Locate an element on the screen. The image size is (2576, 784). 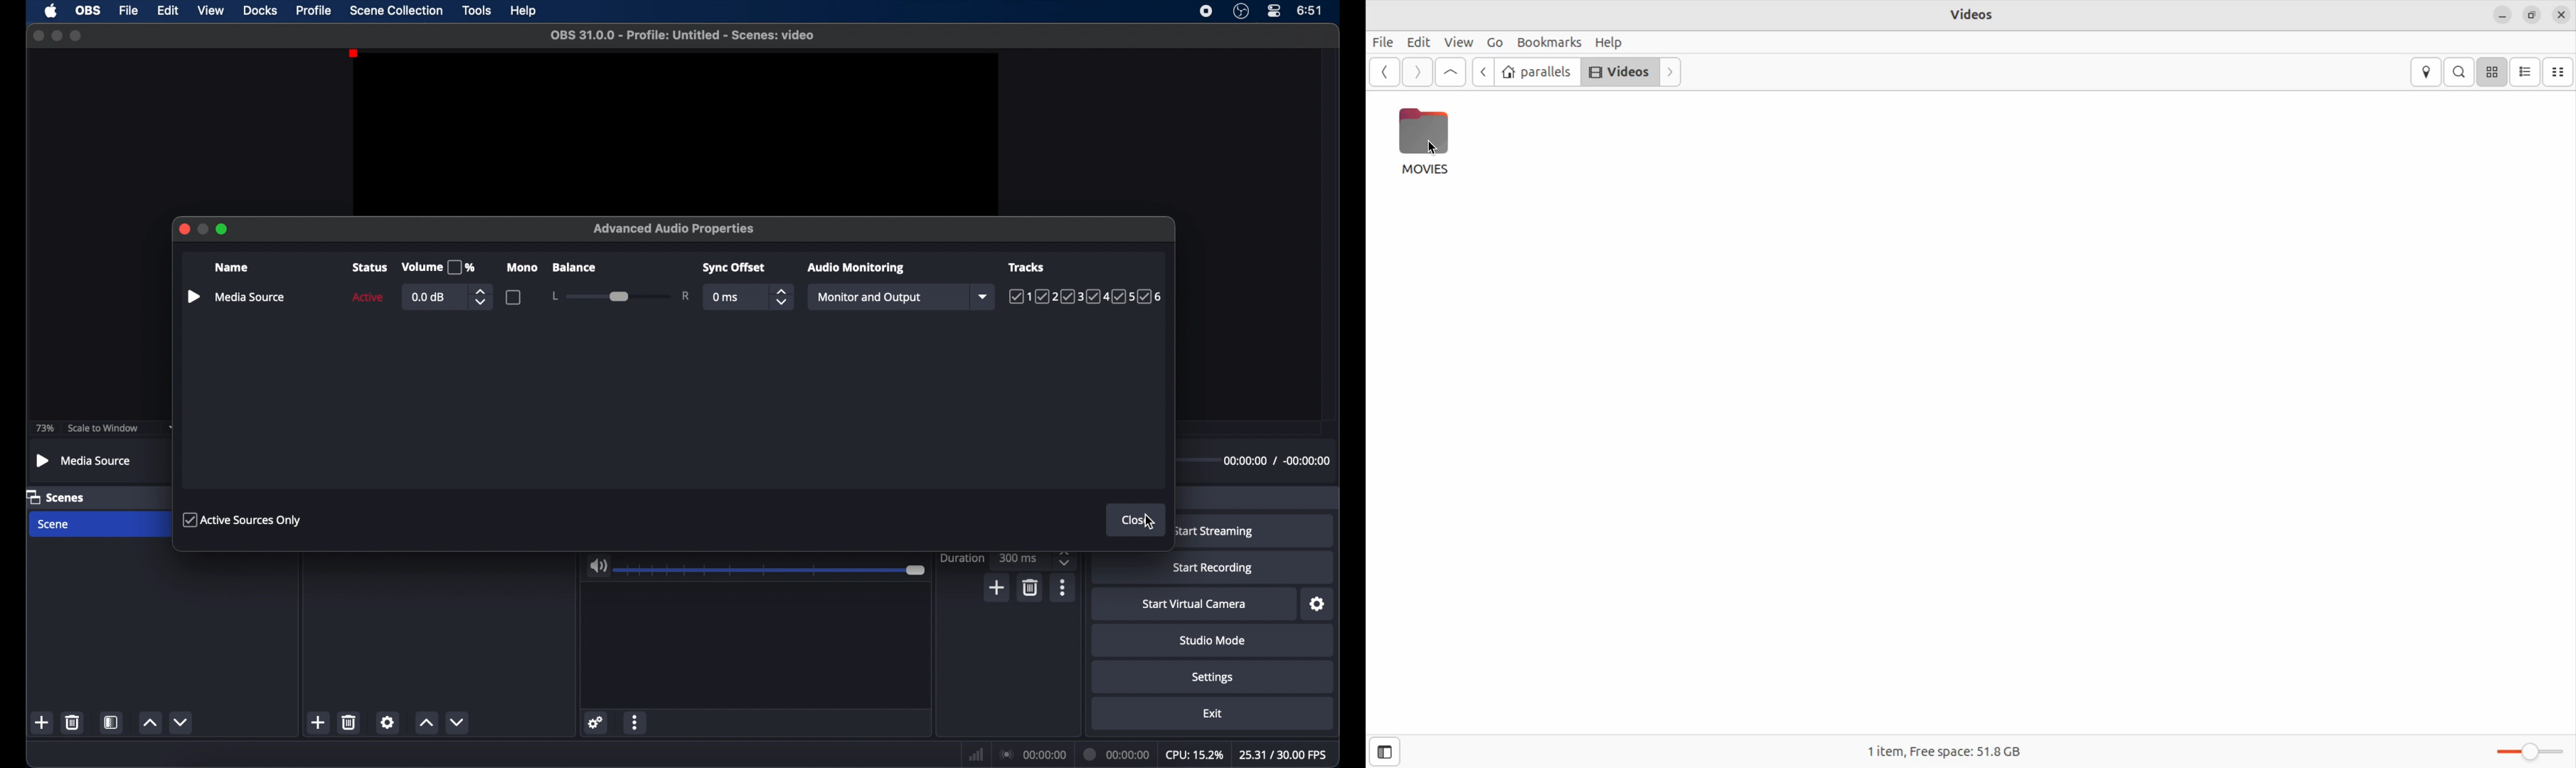
duration is located at coordinates (963, 559).